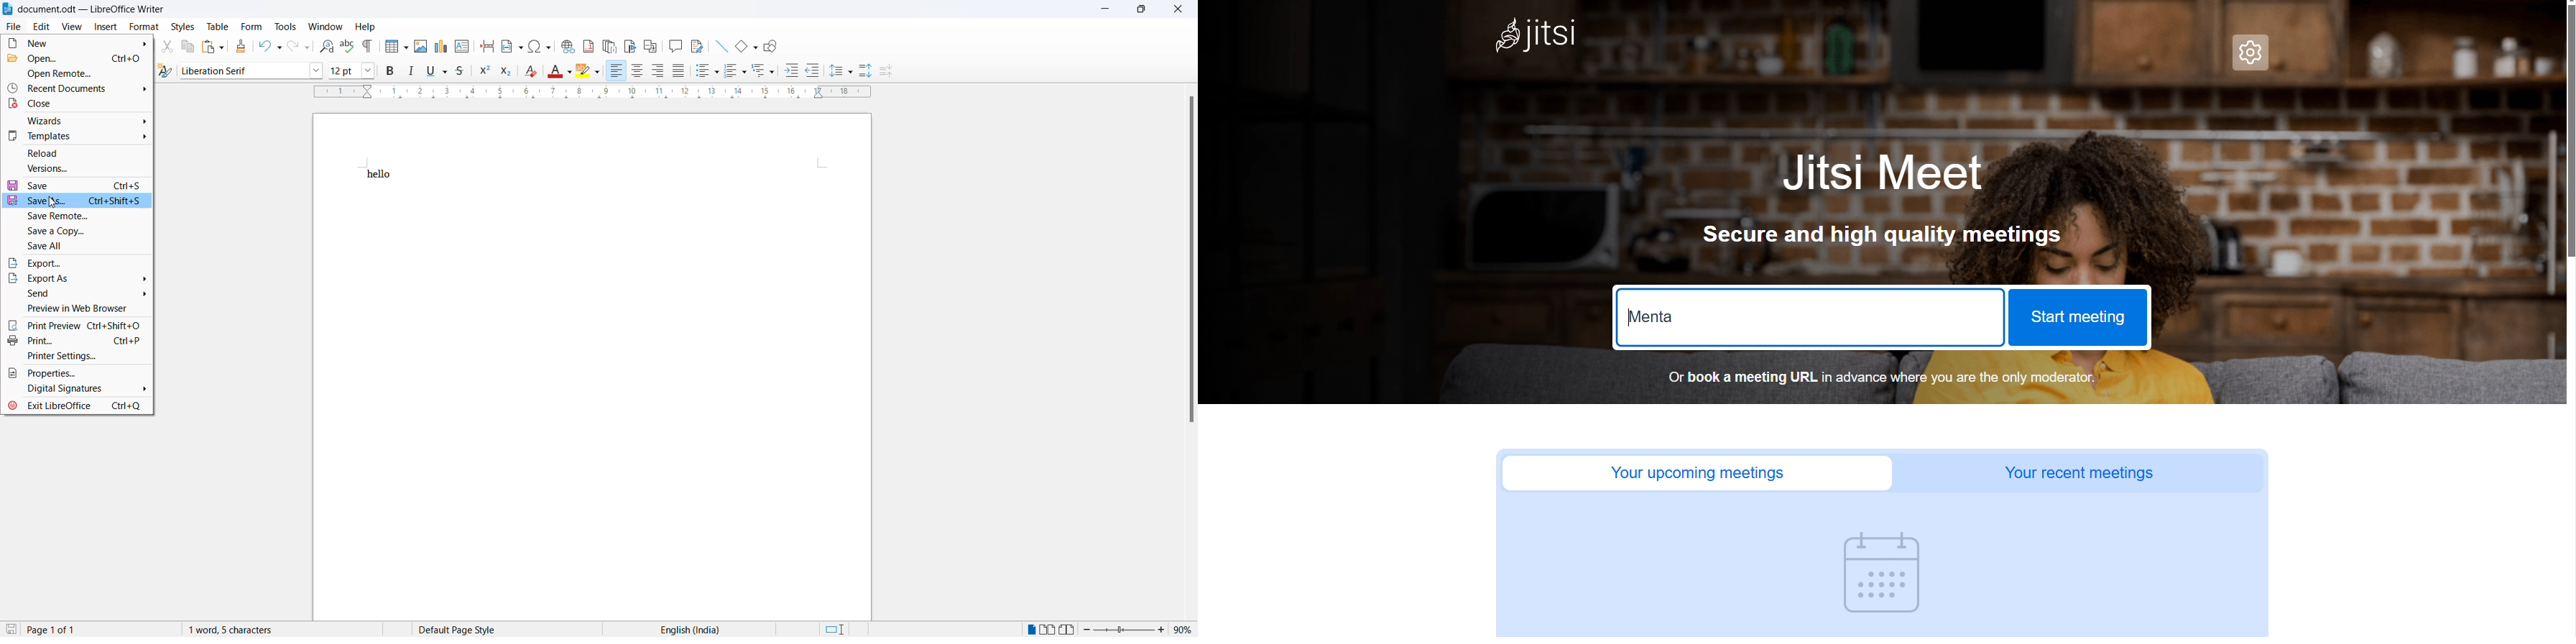 Image resolution: width=2576 pixels, height=644 pixels. What do you see at coordinates (78, 138) in the screenshot?
I see `Templates` at bounding box center [78, 138].